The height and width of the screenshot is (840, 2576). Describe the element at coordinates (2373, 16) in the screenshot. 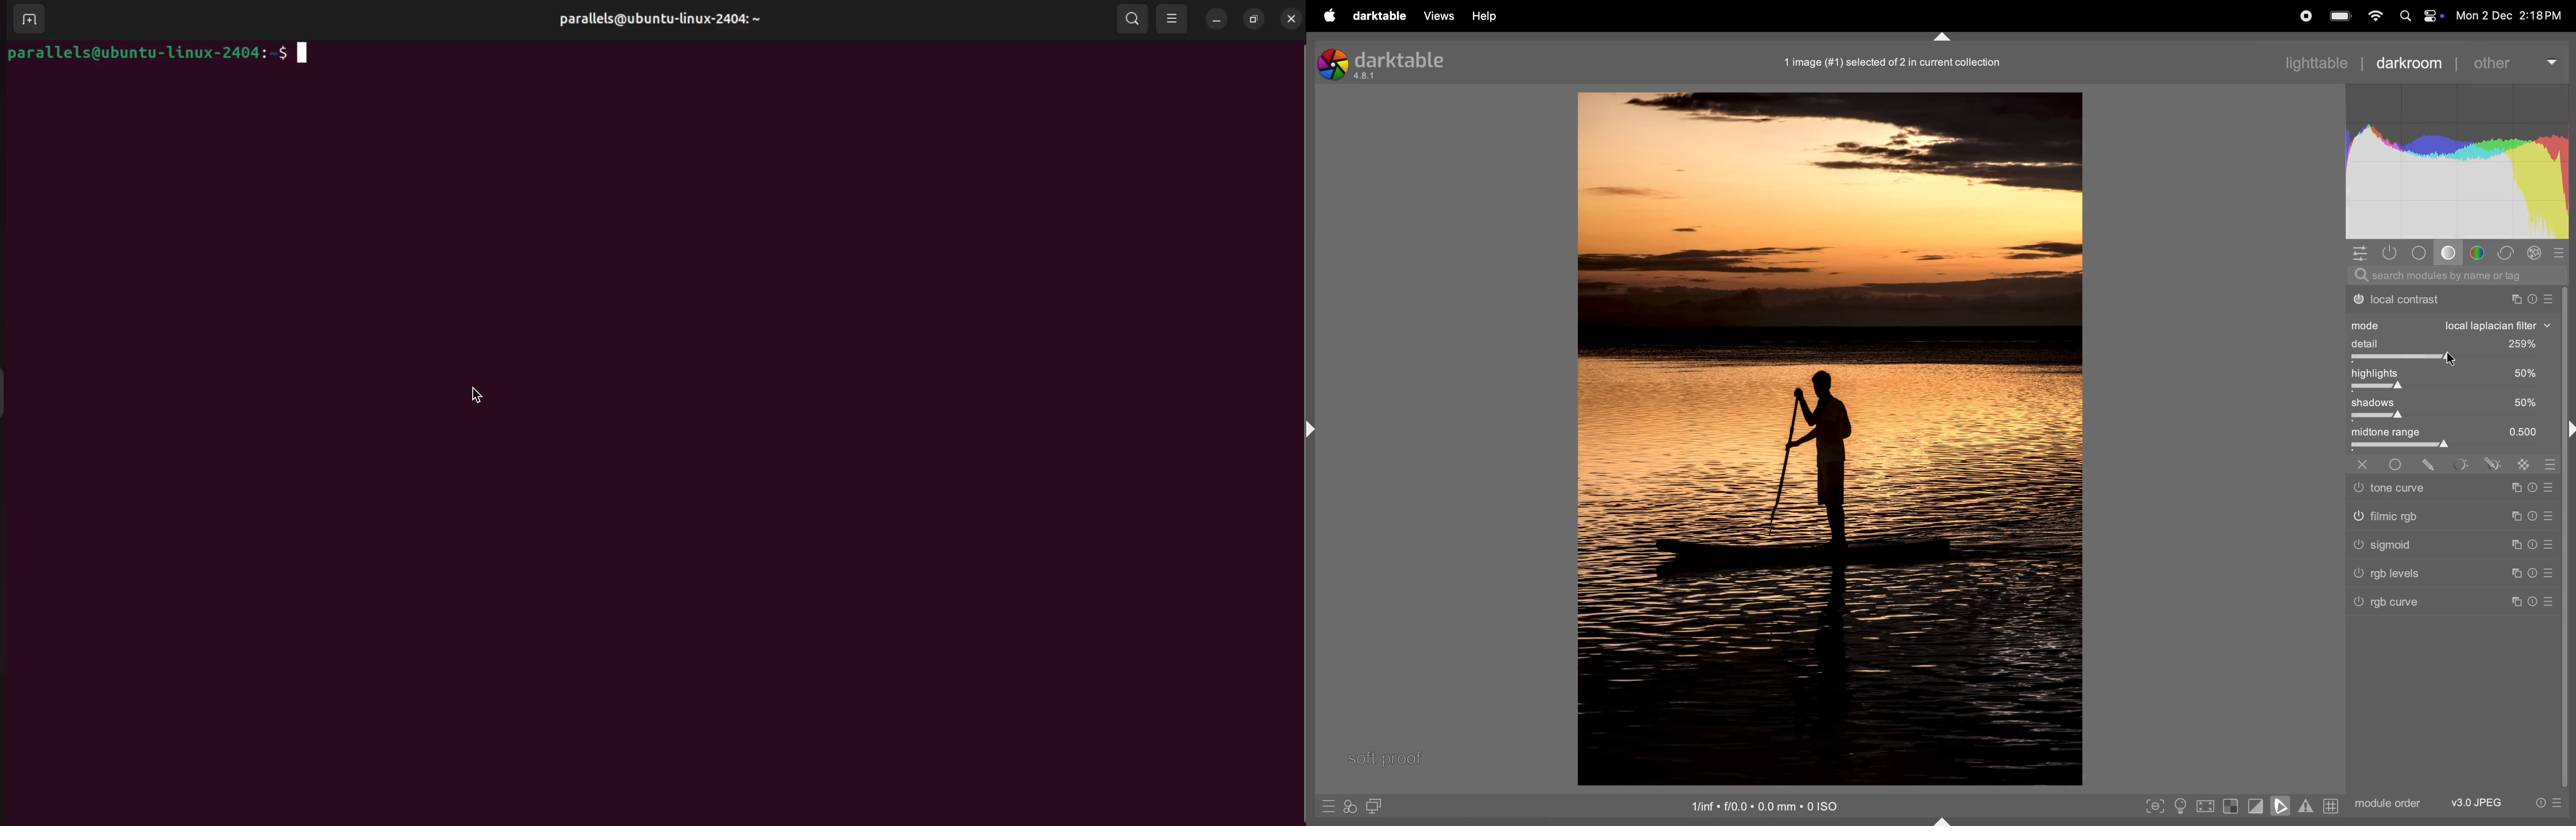

I see `wifi` at that location.